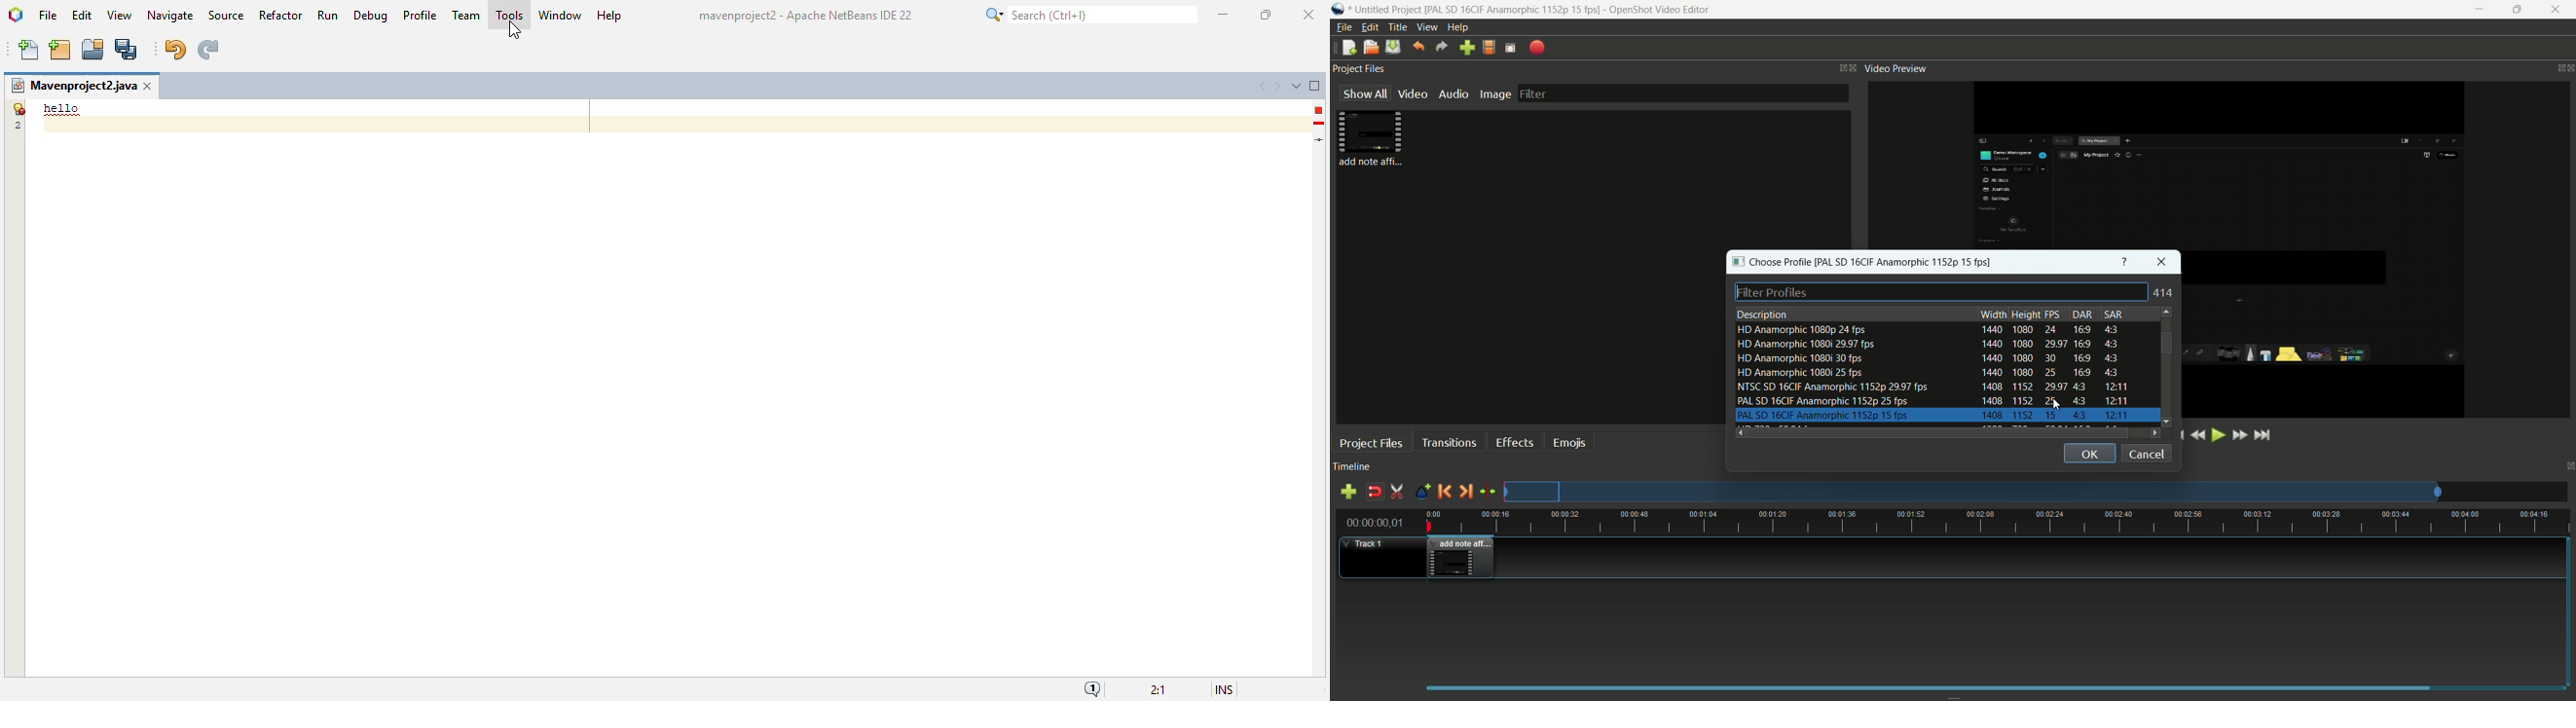  I want to click on ok, so click(2089, 453).